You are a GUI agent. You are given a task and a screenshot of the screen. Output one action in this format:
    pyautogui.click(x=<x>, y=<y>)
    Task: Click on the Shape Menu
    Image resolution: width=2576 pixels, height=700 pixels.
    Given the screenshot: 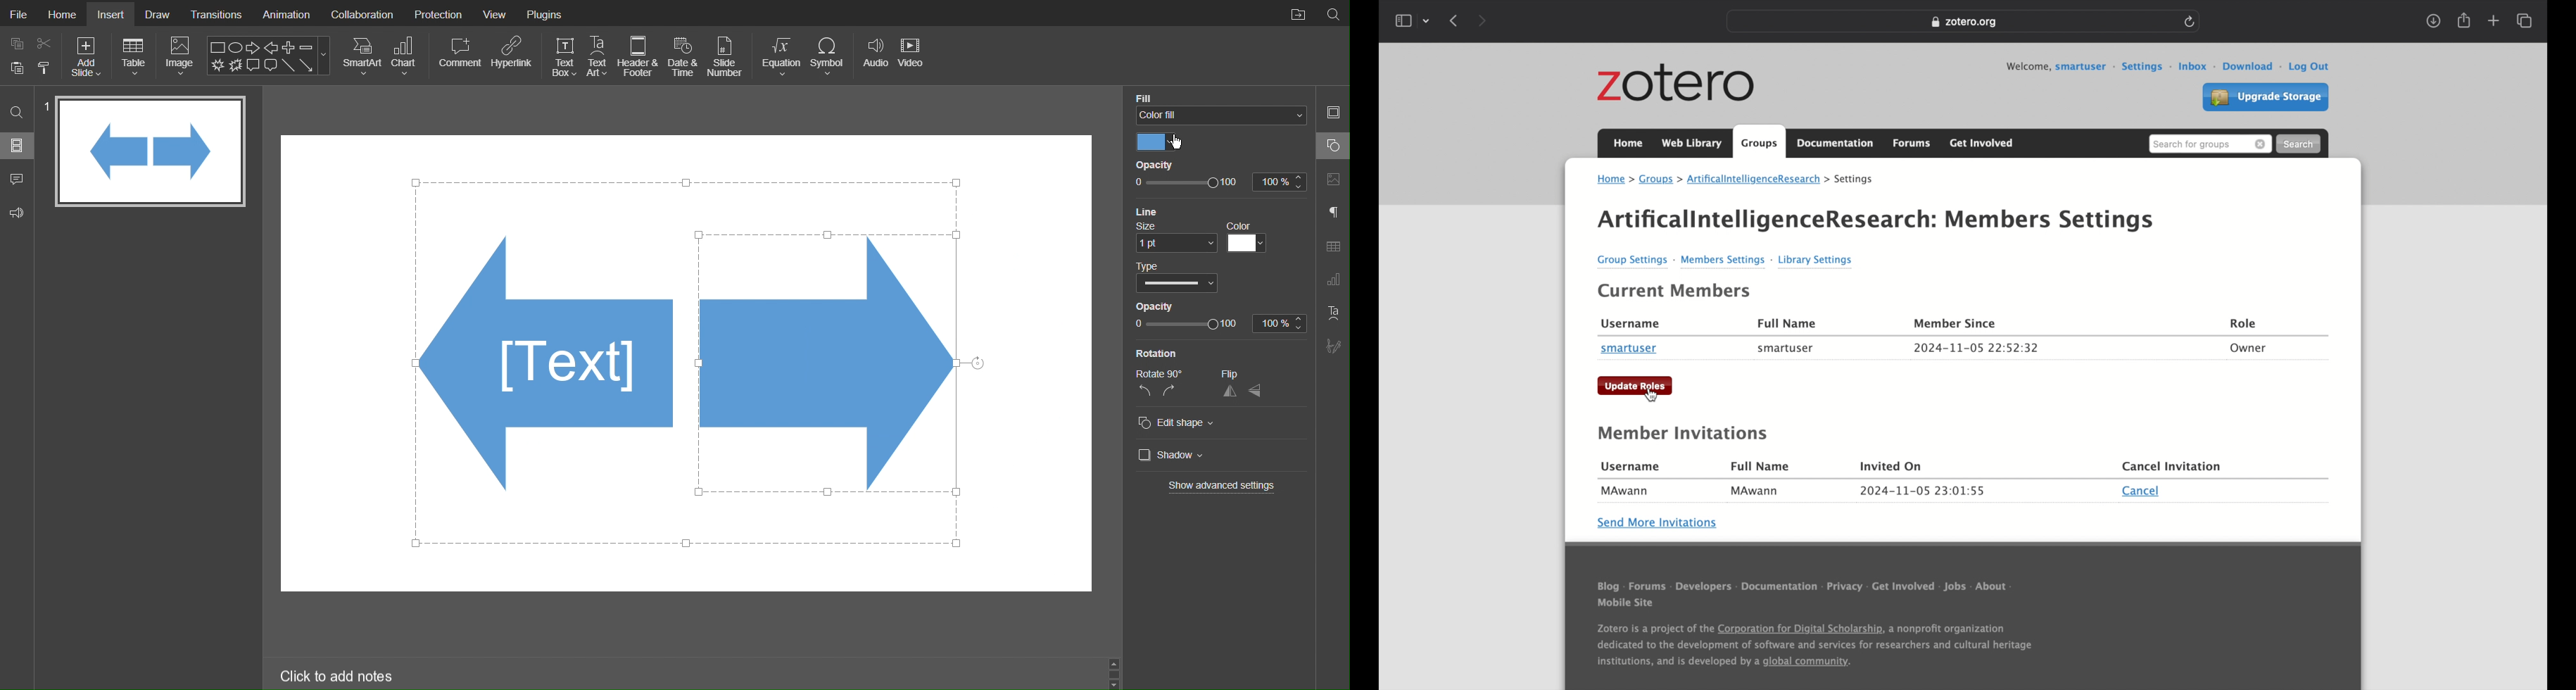 What is the action you would take?
    pyautogui.click(x=269, y=55)
    